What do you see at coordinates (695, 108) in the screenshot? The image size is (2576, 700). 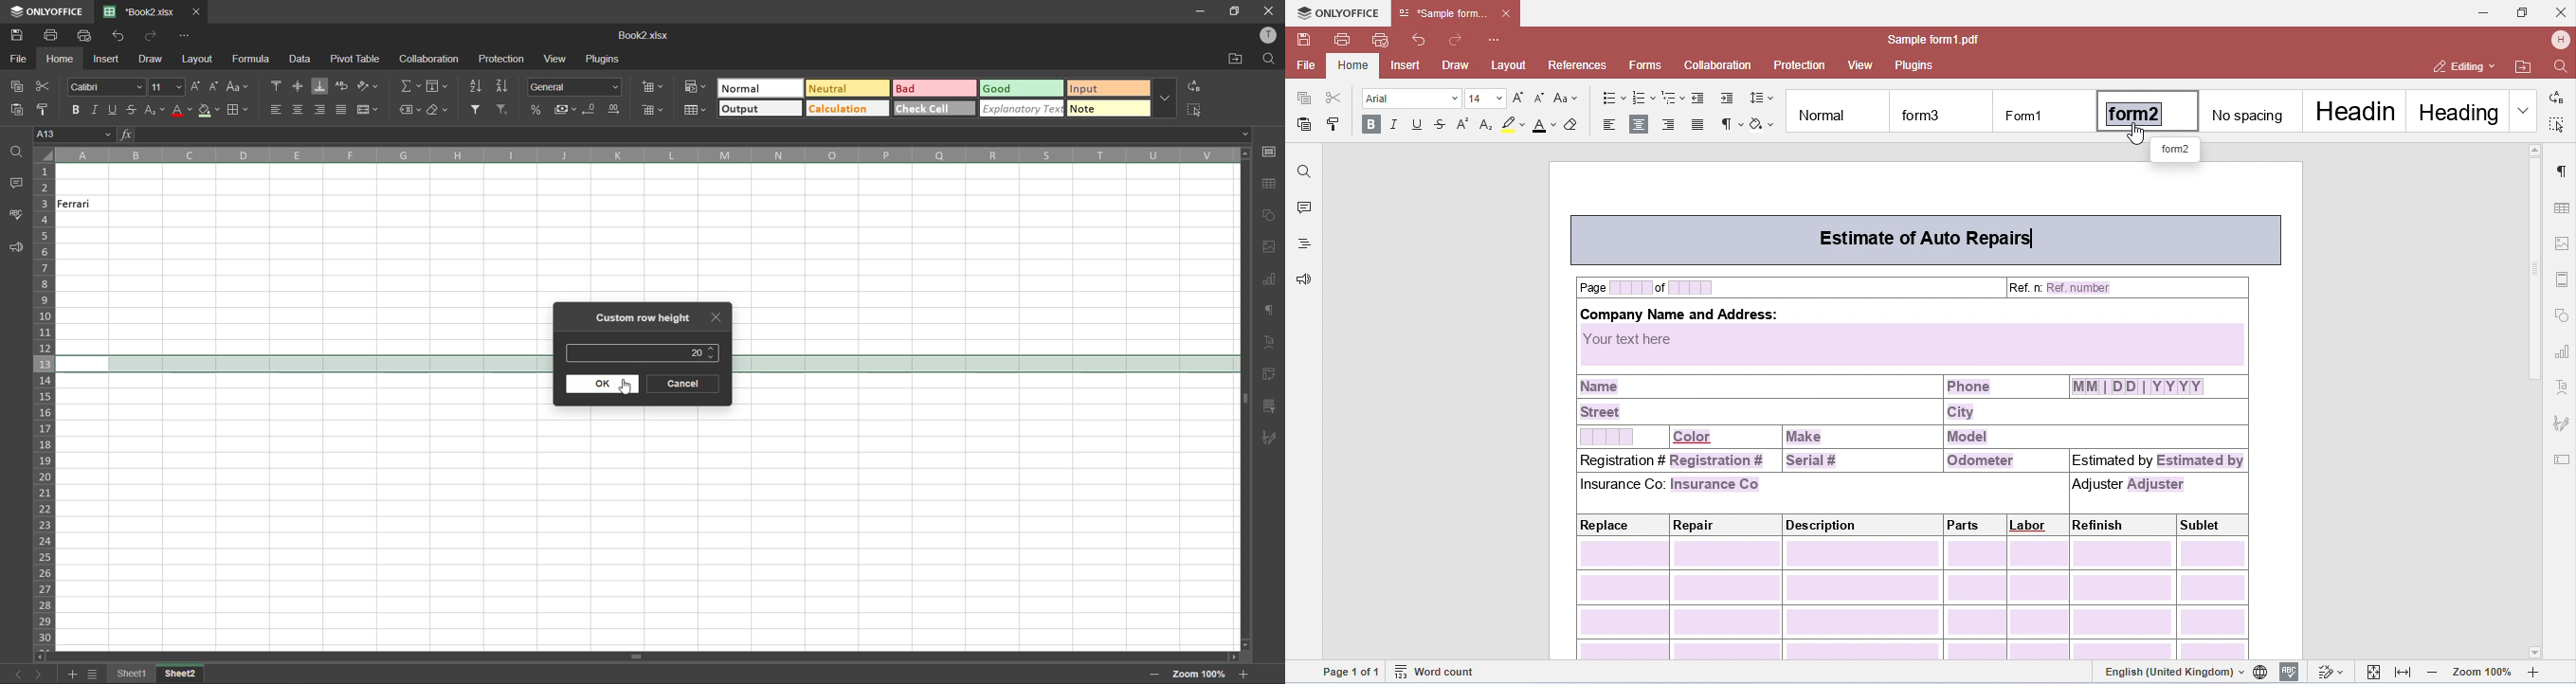 I see `format as table` at bounding box center [695, 108].